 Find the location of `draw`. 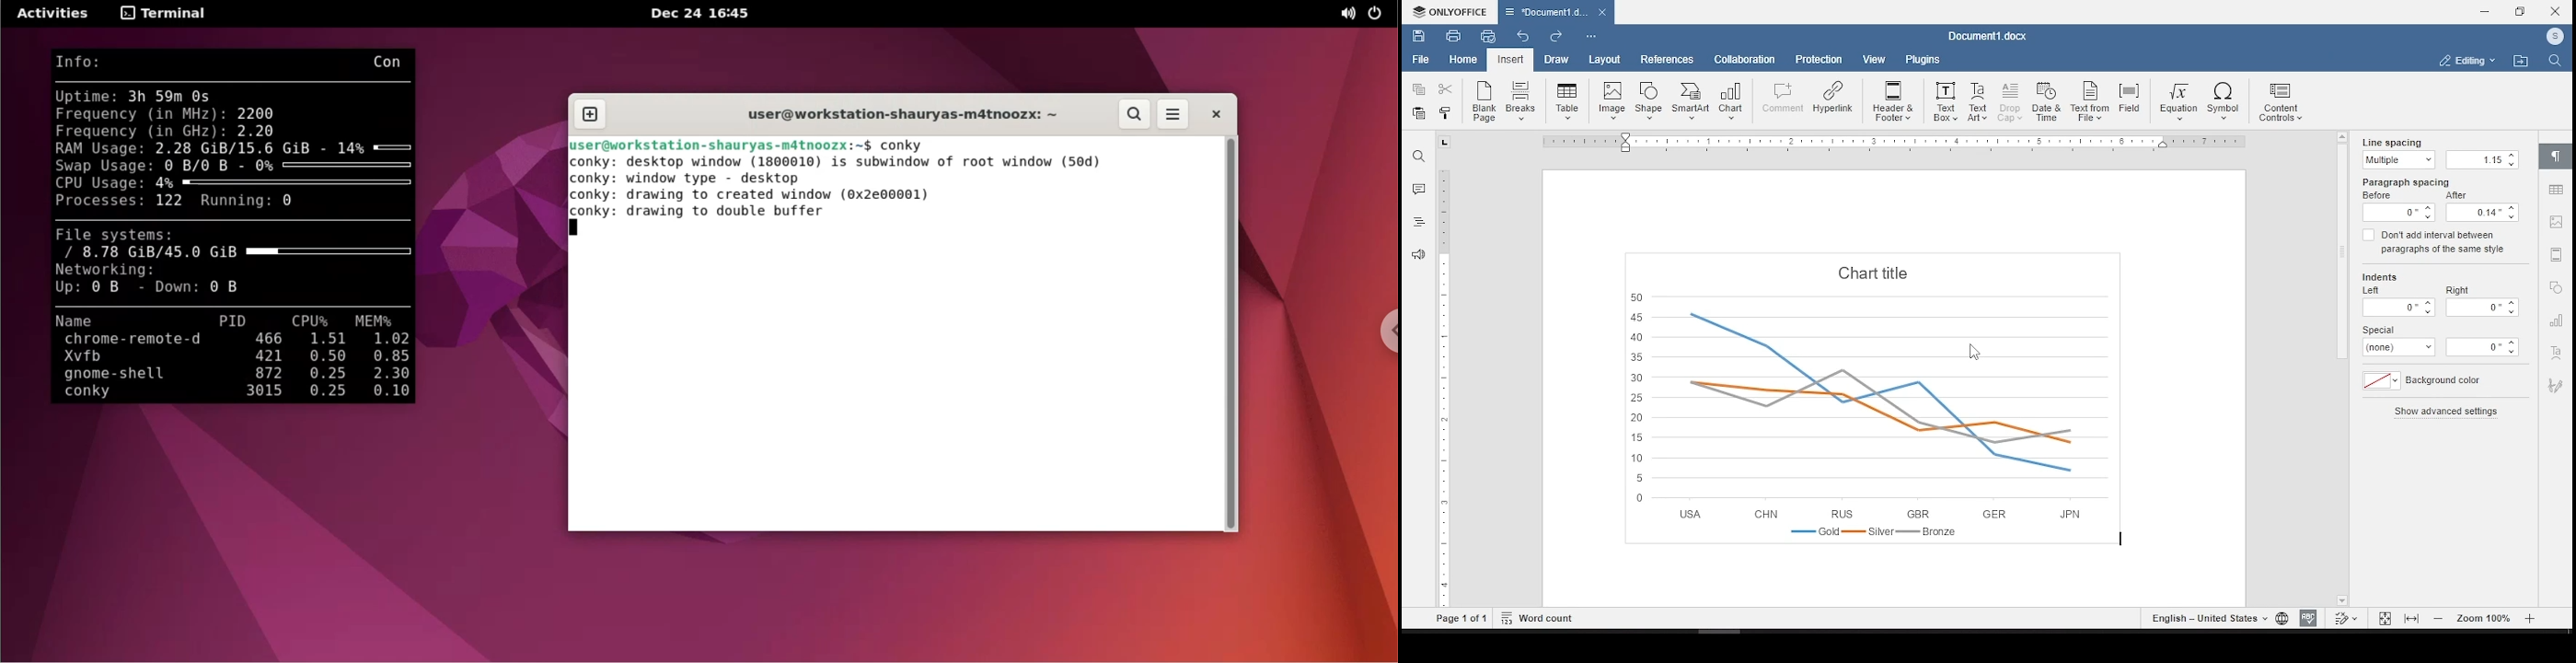

draw is located at coordinates (1557, 59).